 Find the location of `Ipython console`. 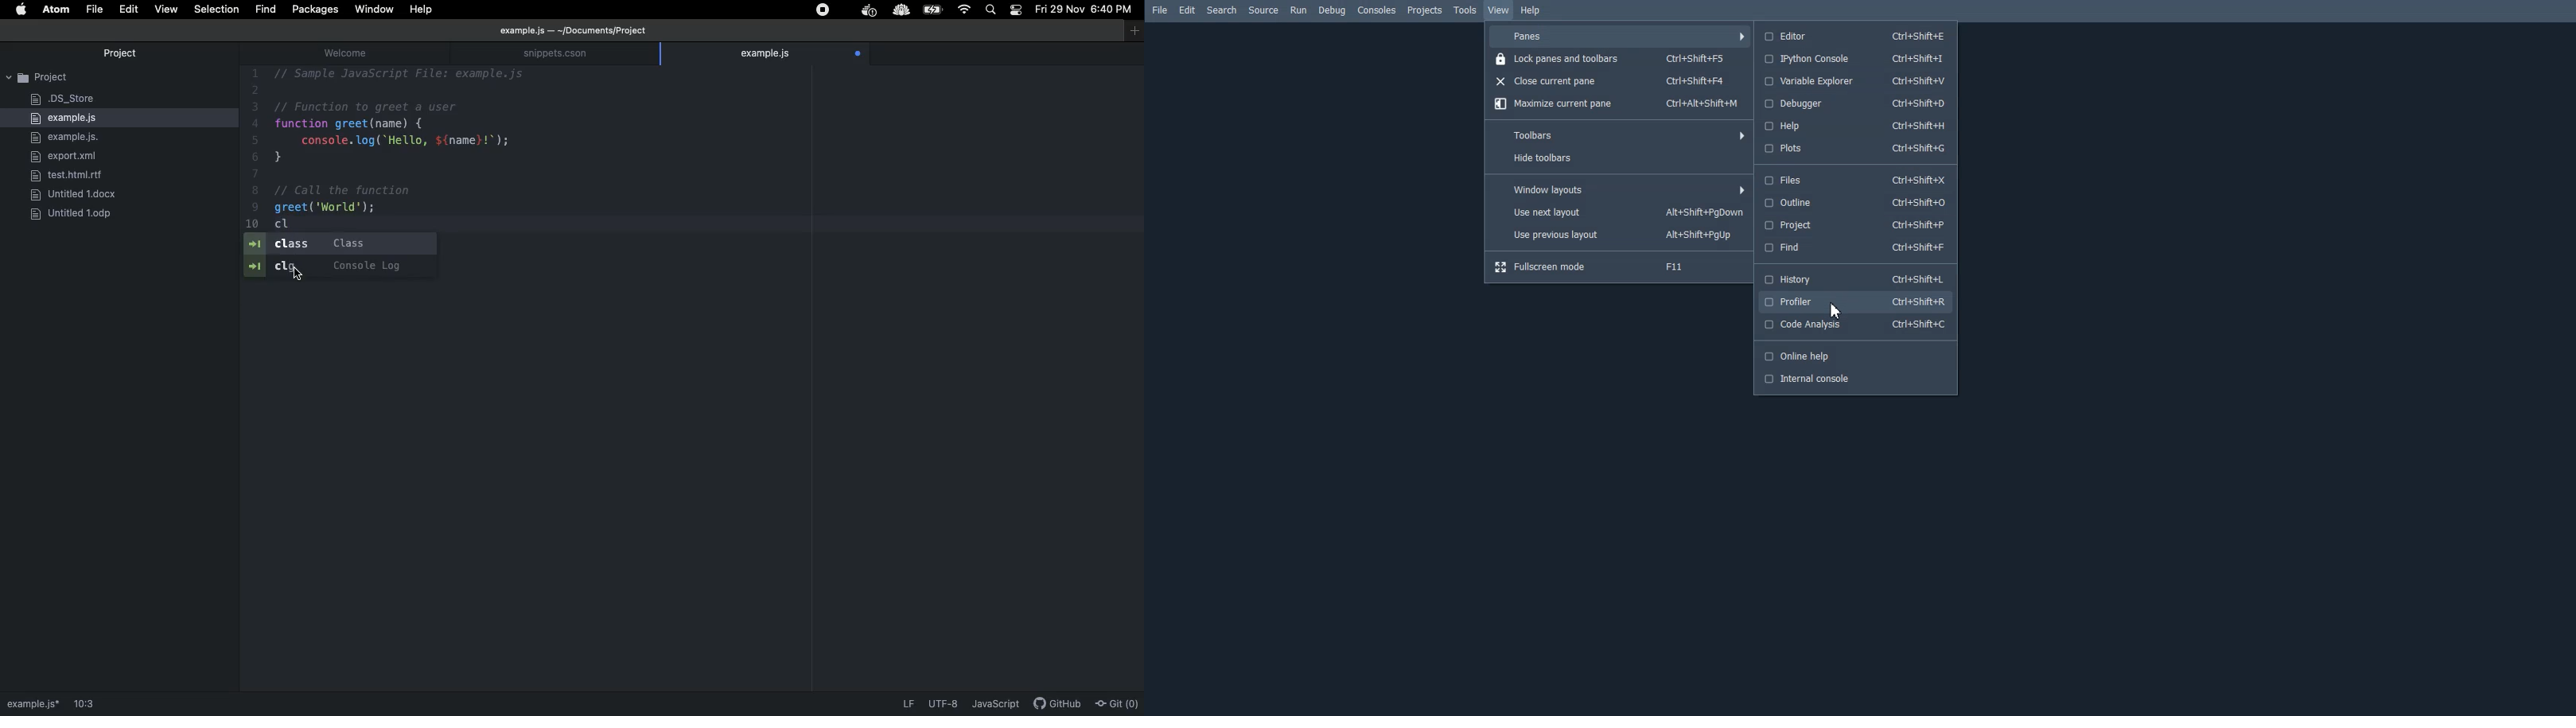

Ipython console is located at coordinates (1853, 58).